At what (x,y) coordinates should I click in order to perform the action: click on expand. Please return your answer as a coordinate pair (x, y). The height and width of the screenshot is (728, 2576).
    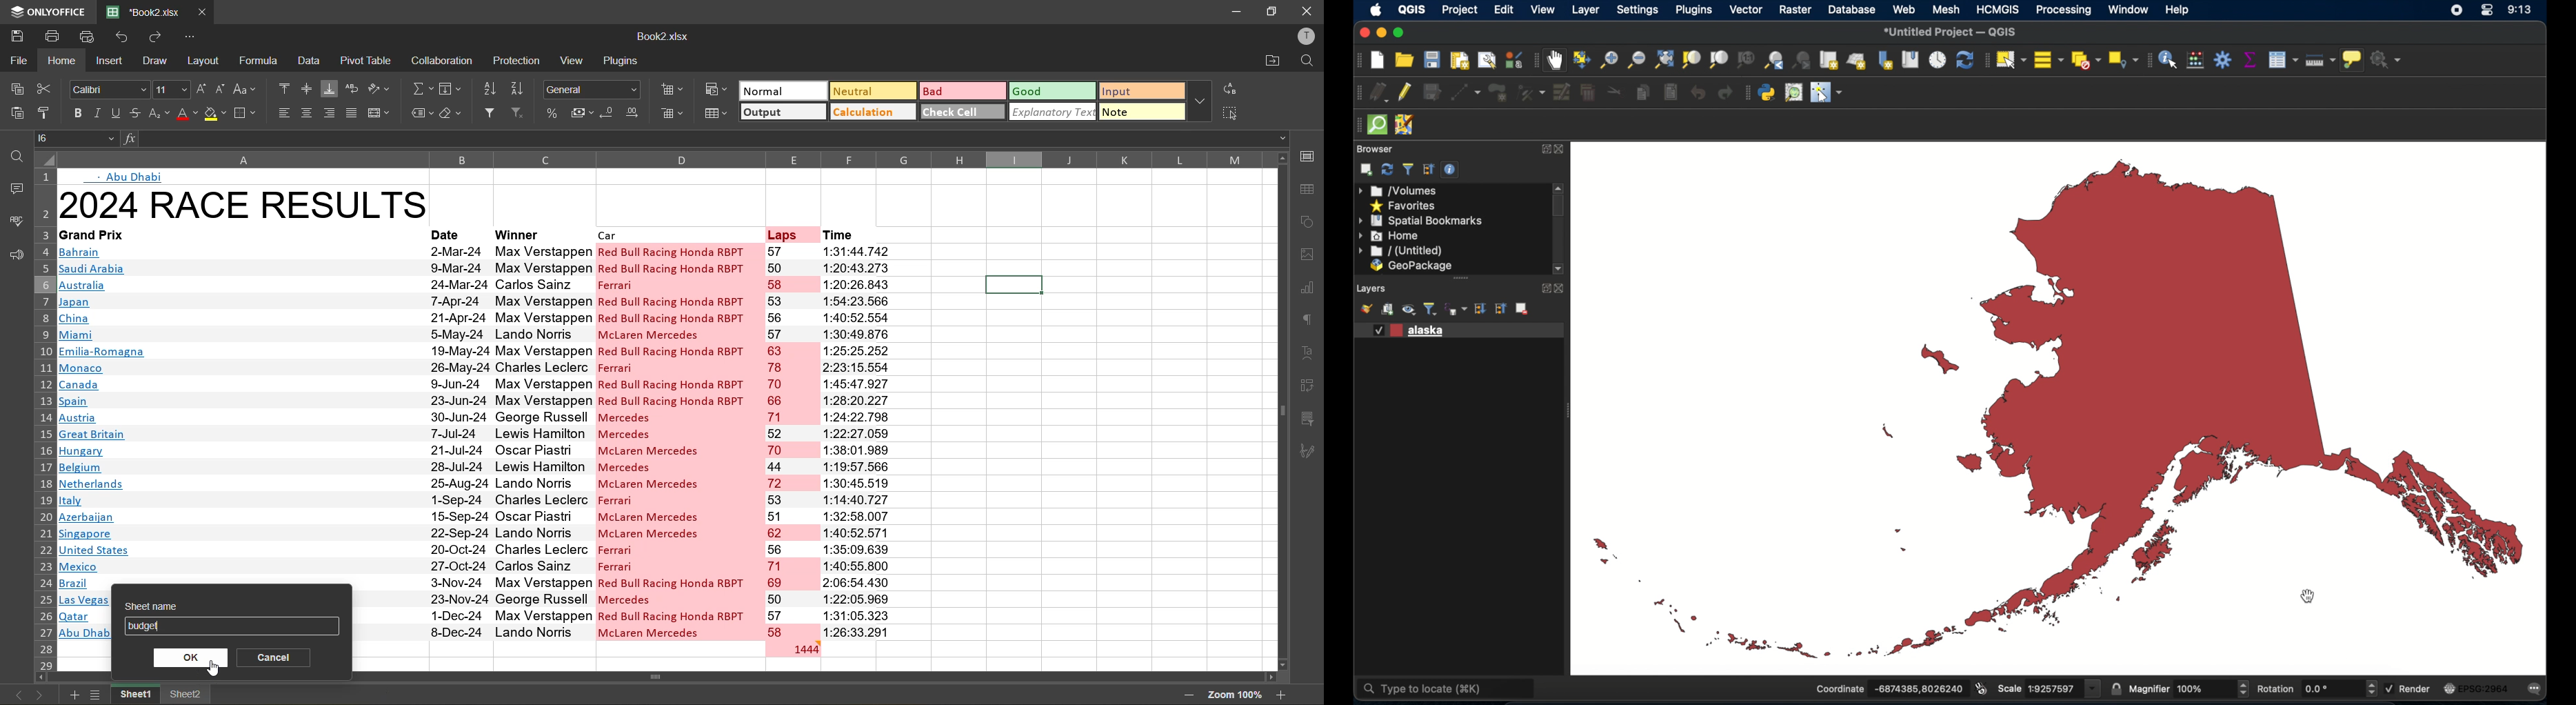
    Looking at the image, I should click on (1544, 288).